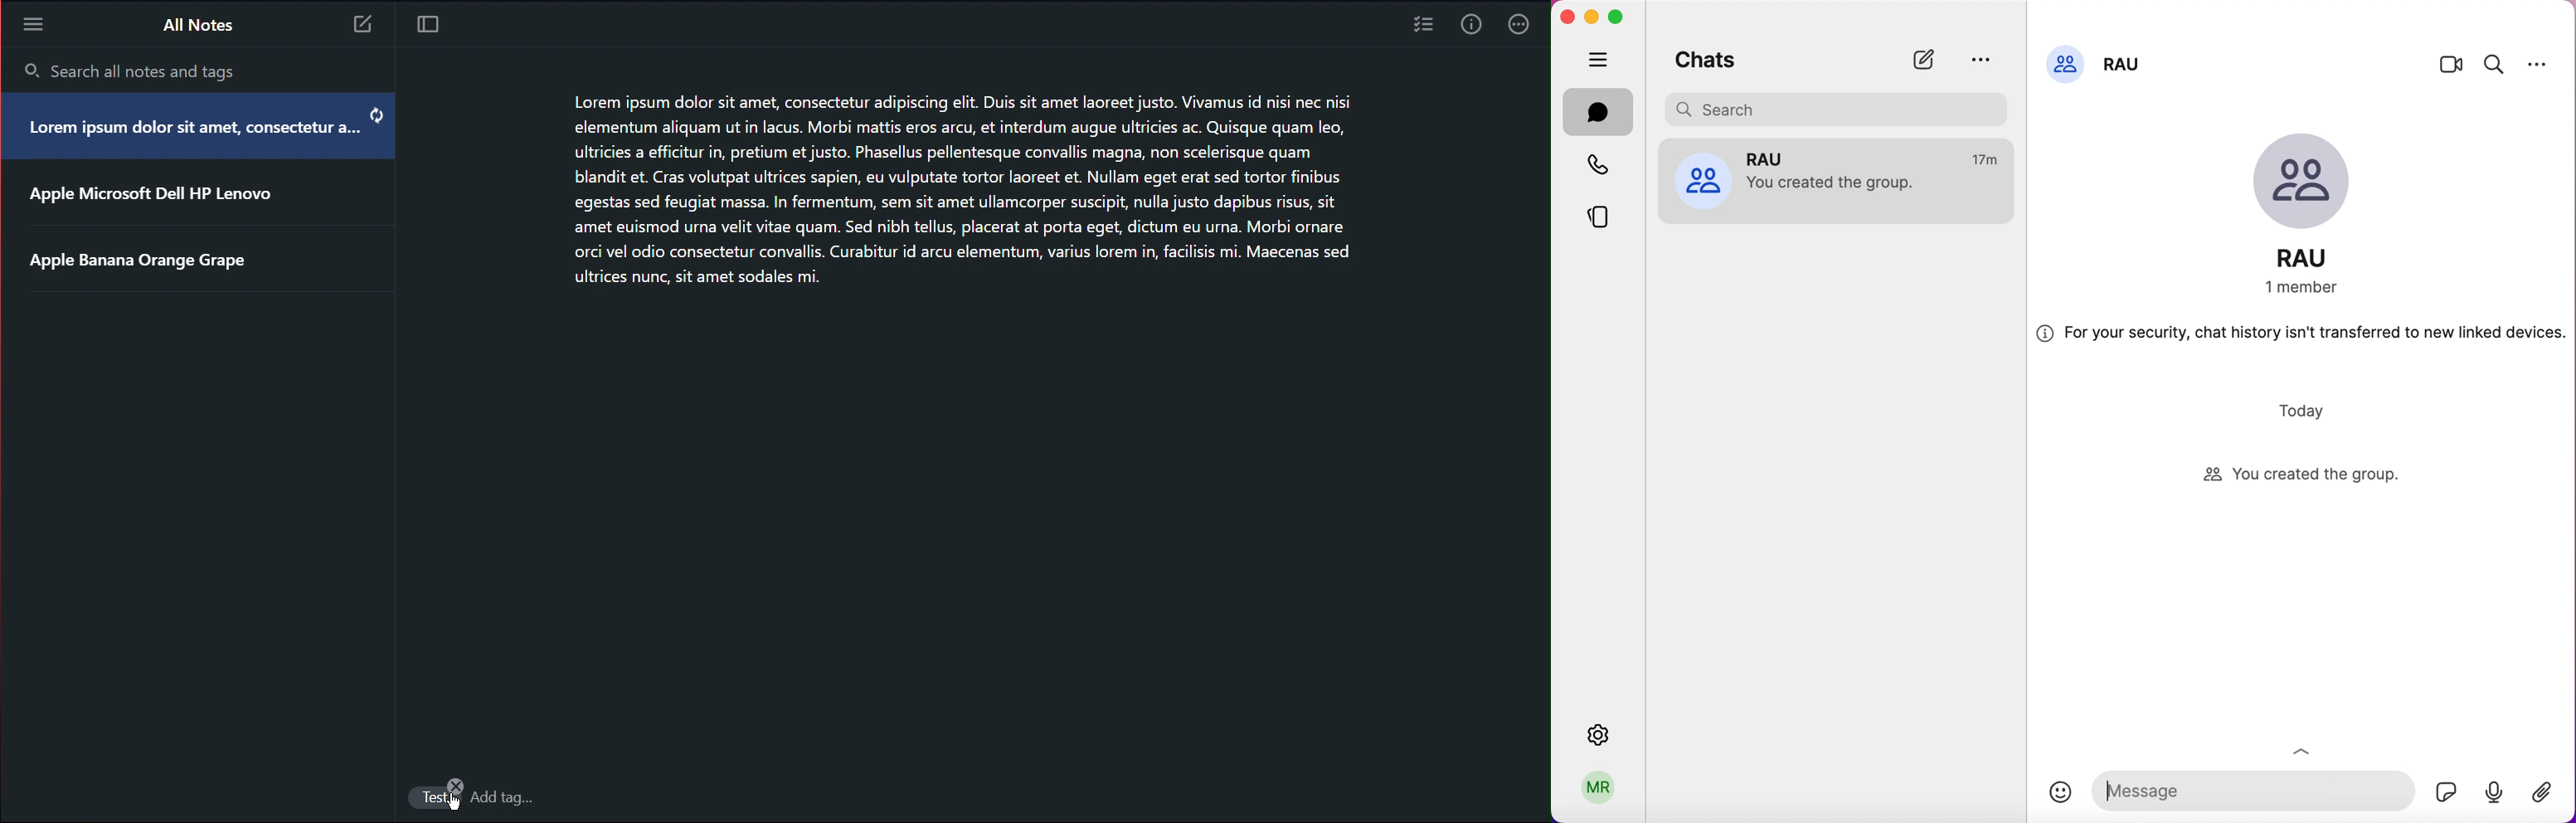 Image resolution: width=2576 pixels, height=840 pixels. I want to click on Checklist, so click(1422, 27).